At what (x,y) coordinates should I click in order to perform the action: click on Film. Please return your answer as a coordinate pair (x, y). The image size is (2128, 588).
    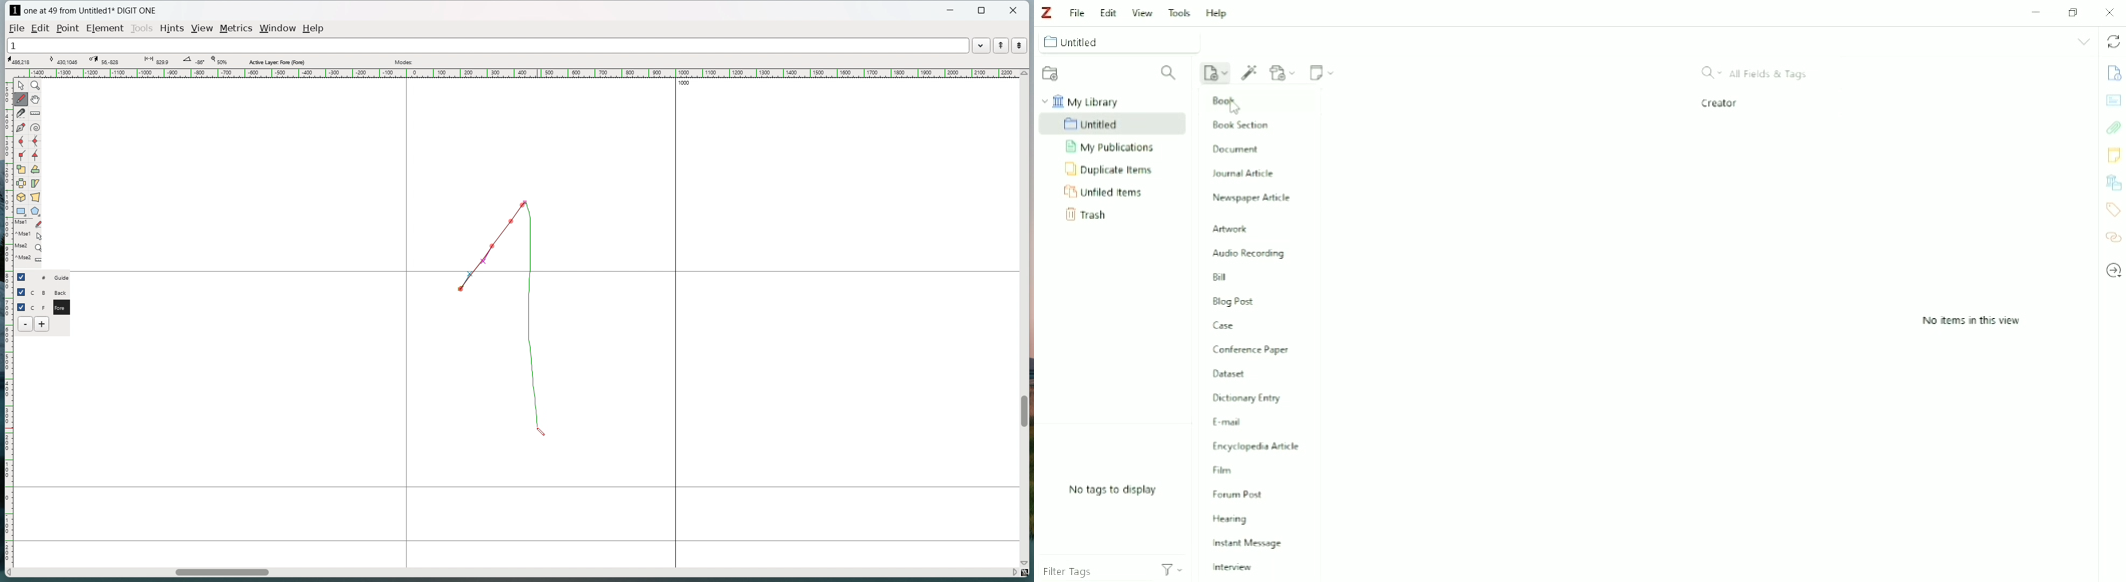
    Looking at the image, I should click on (1225, 471).